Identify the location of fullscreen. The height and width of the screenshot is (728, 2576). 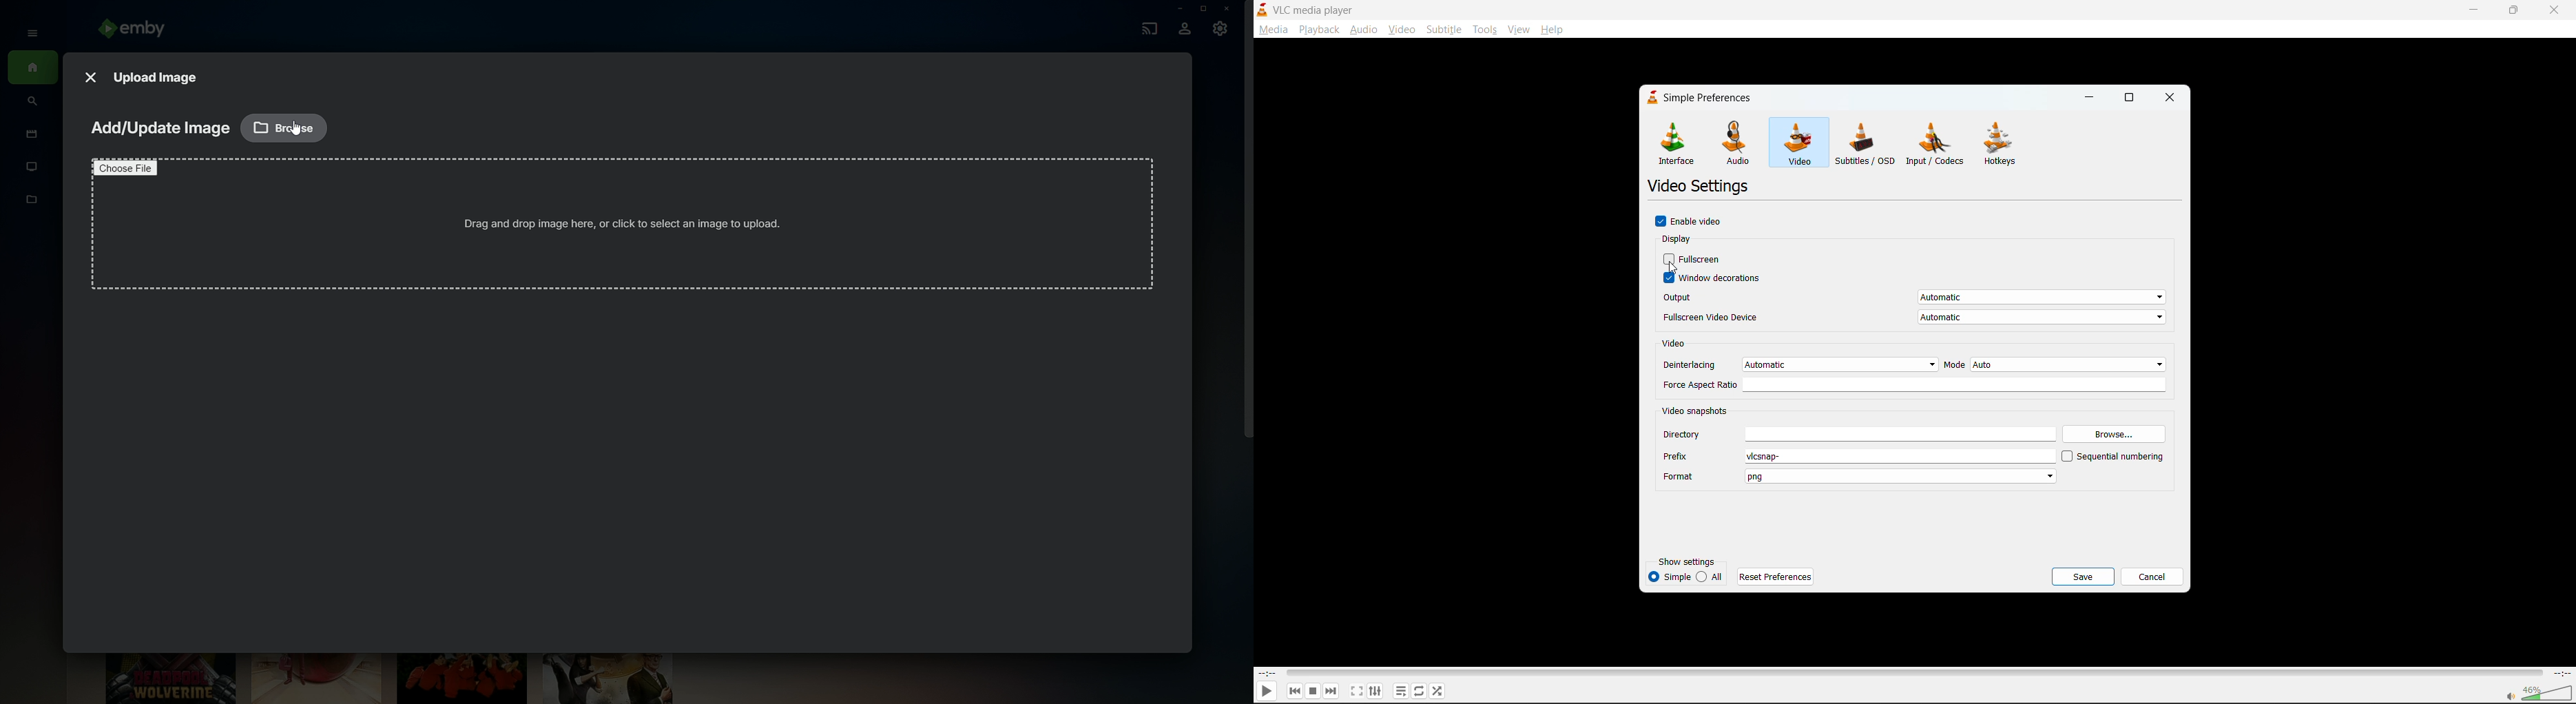
(1694, 259).